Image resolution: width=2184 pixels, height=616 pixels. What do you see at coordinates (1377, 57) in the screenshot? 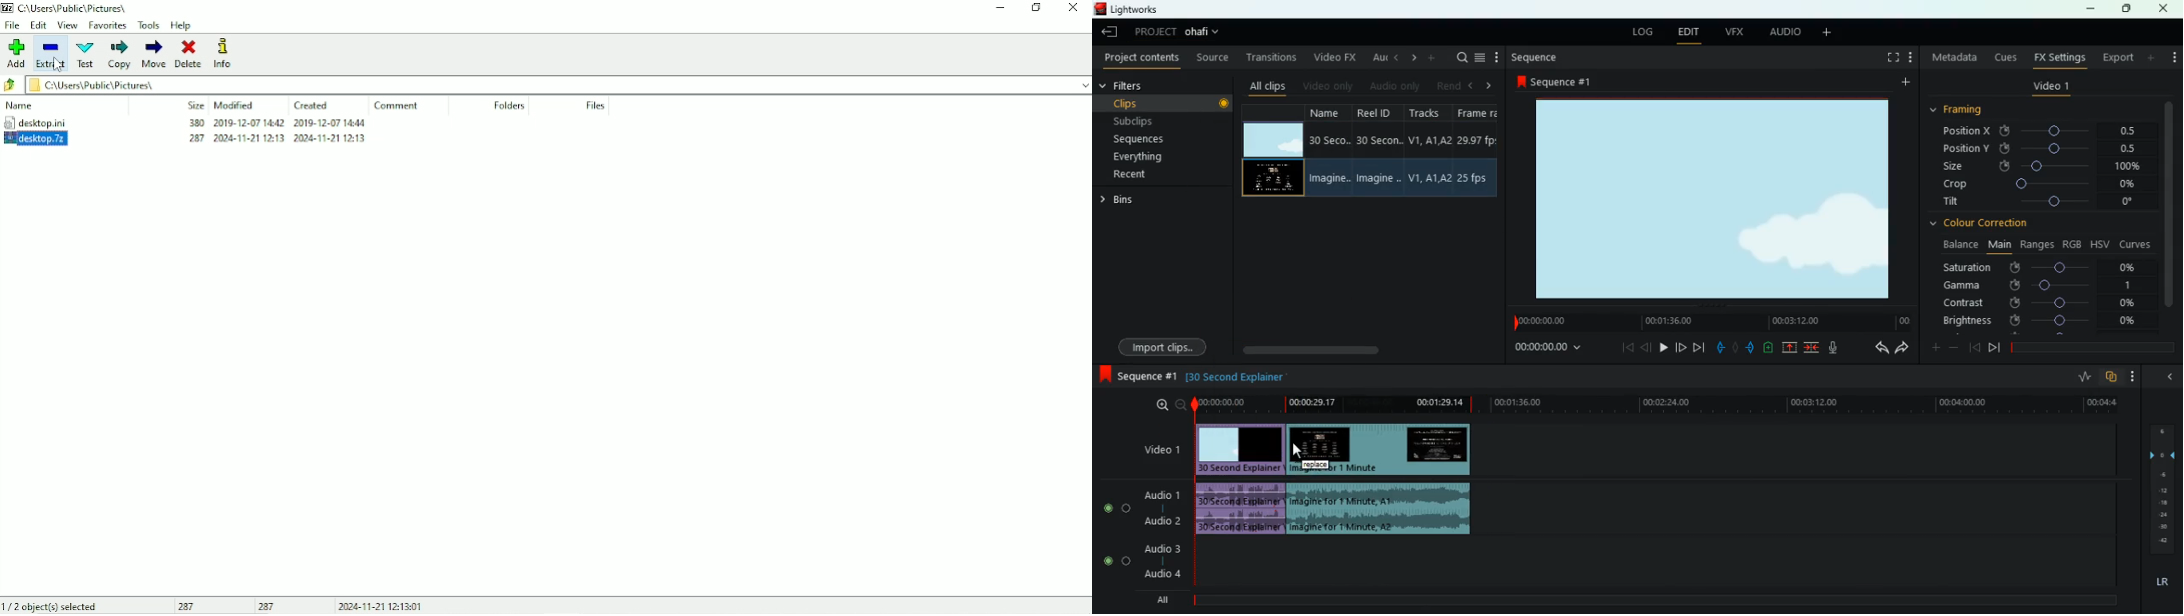
I see `au` at bounding box center [1377, 57].